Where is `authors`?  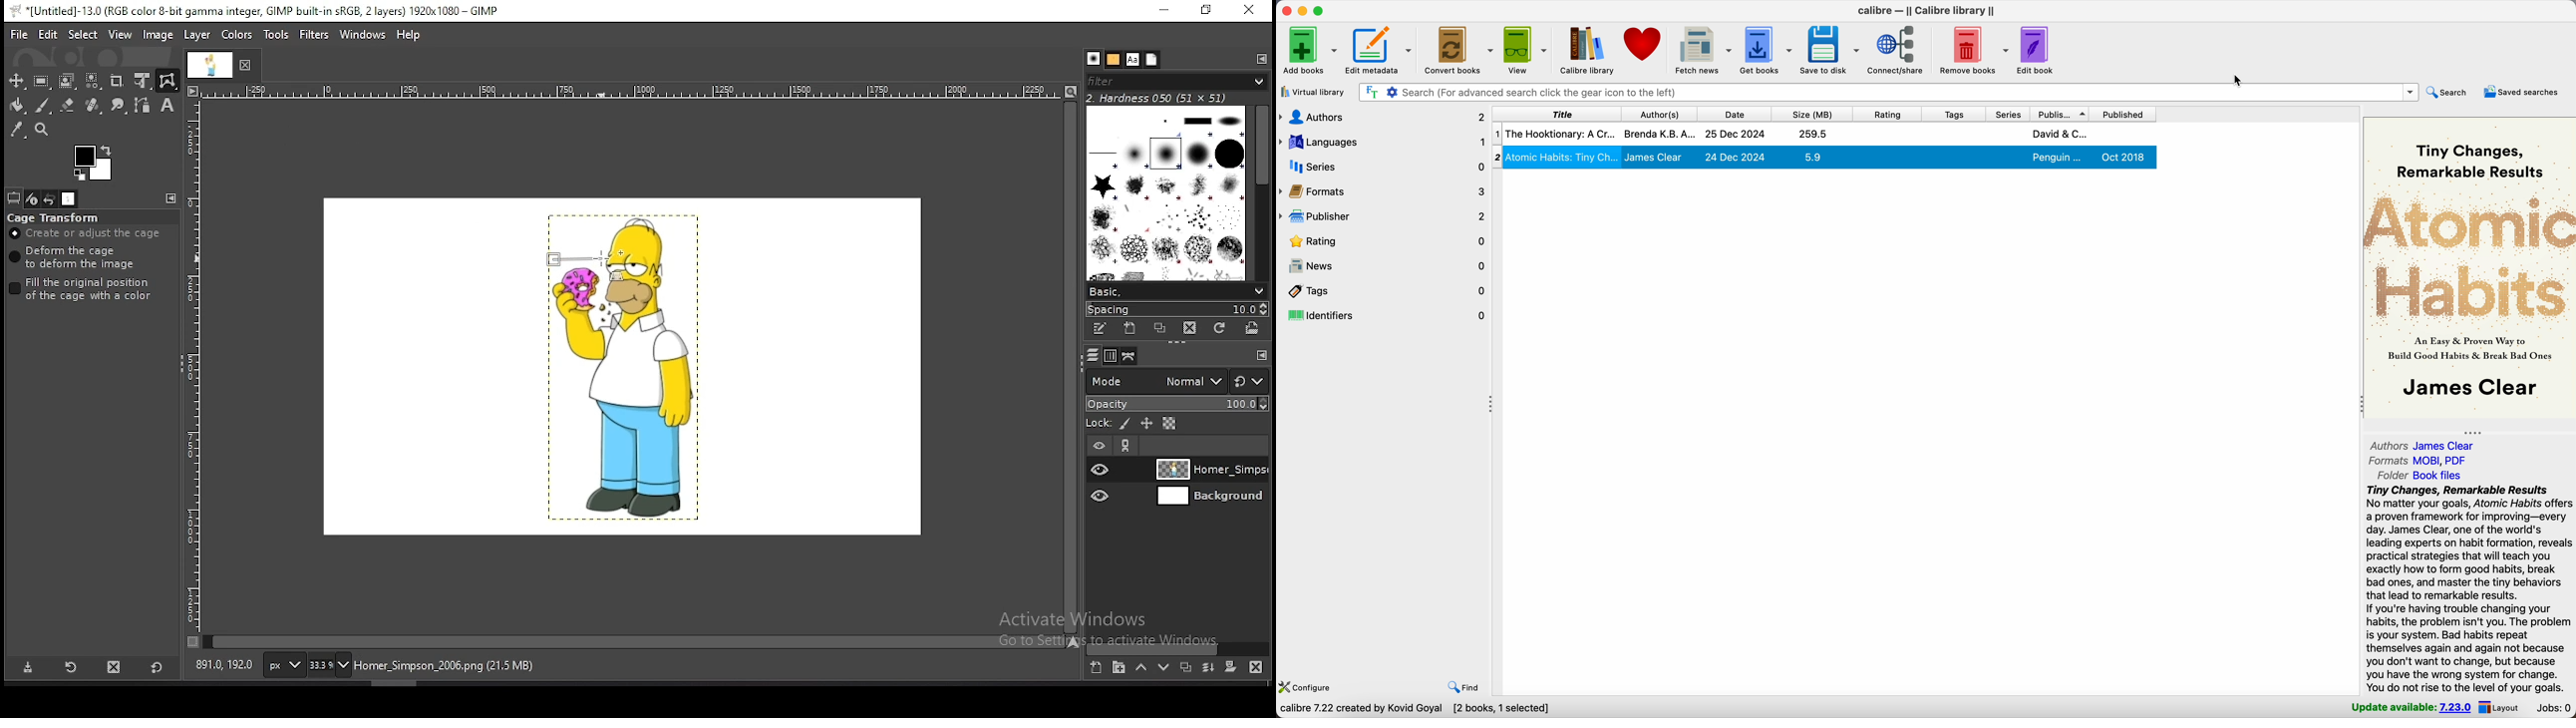
authors is located at coordinates (1383, 119).